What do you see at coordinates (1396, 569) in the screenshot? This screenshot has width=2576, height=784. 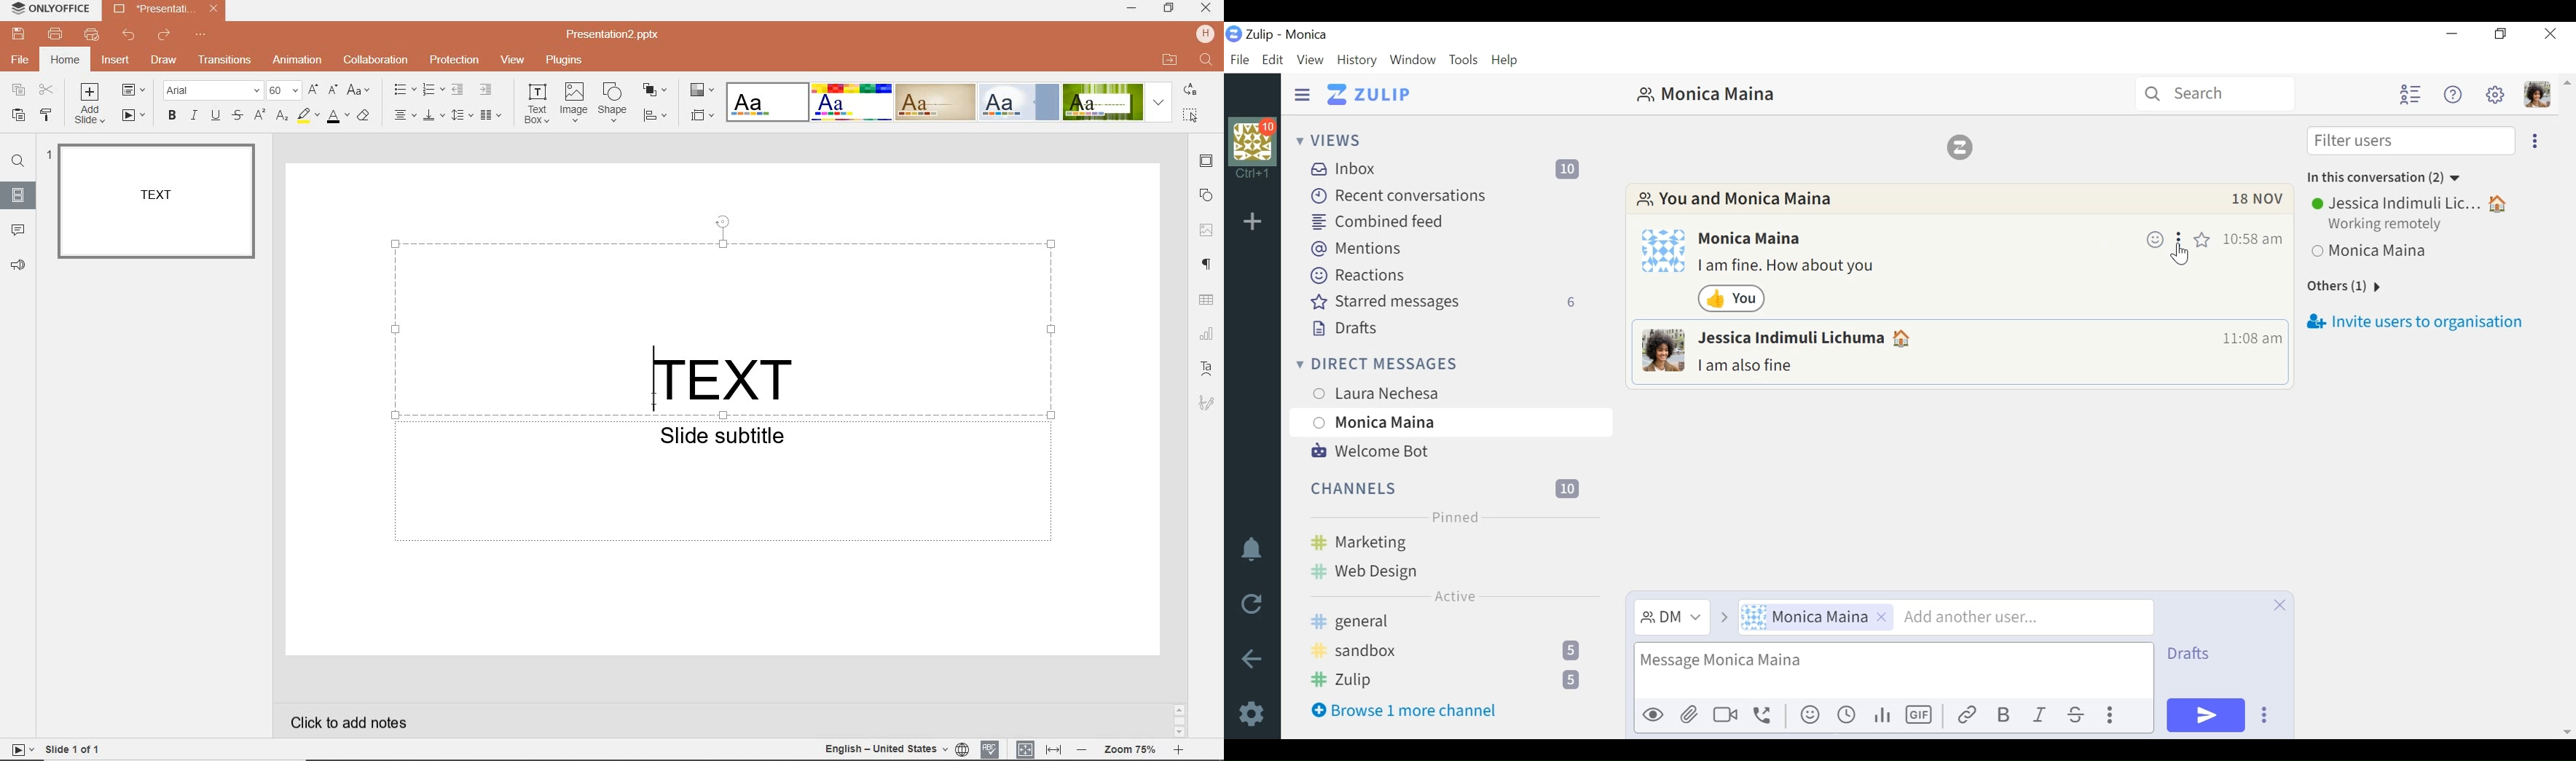 I see `Web Design` at bounding box center [1396, 569].